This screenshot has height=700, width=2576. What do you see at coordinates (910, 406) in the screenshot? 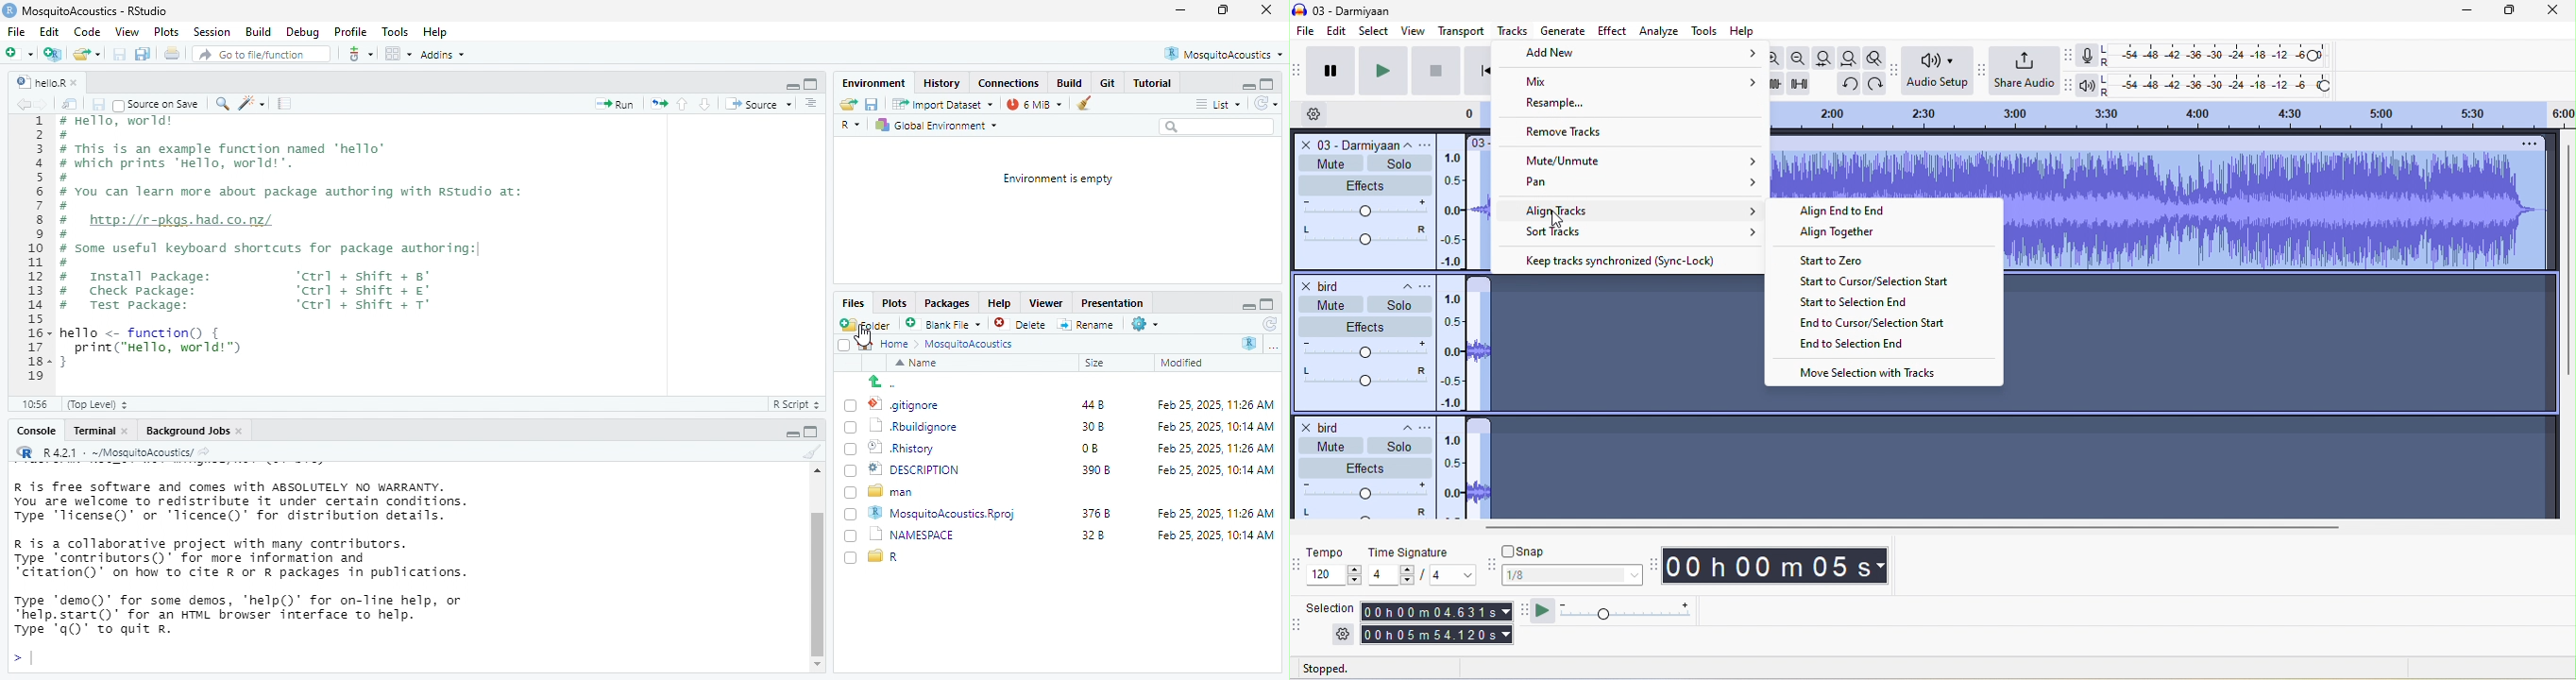
I see ` .gitignore` at bounding box center [910, 406].